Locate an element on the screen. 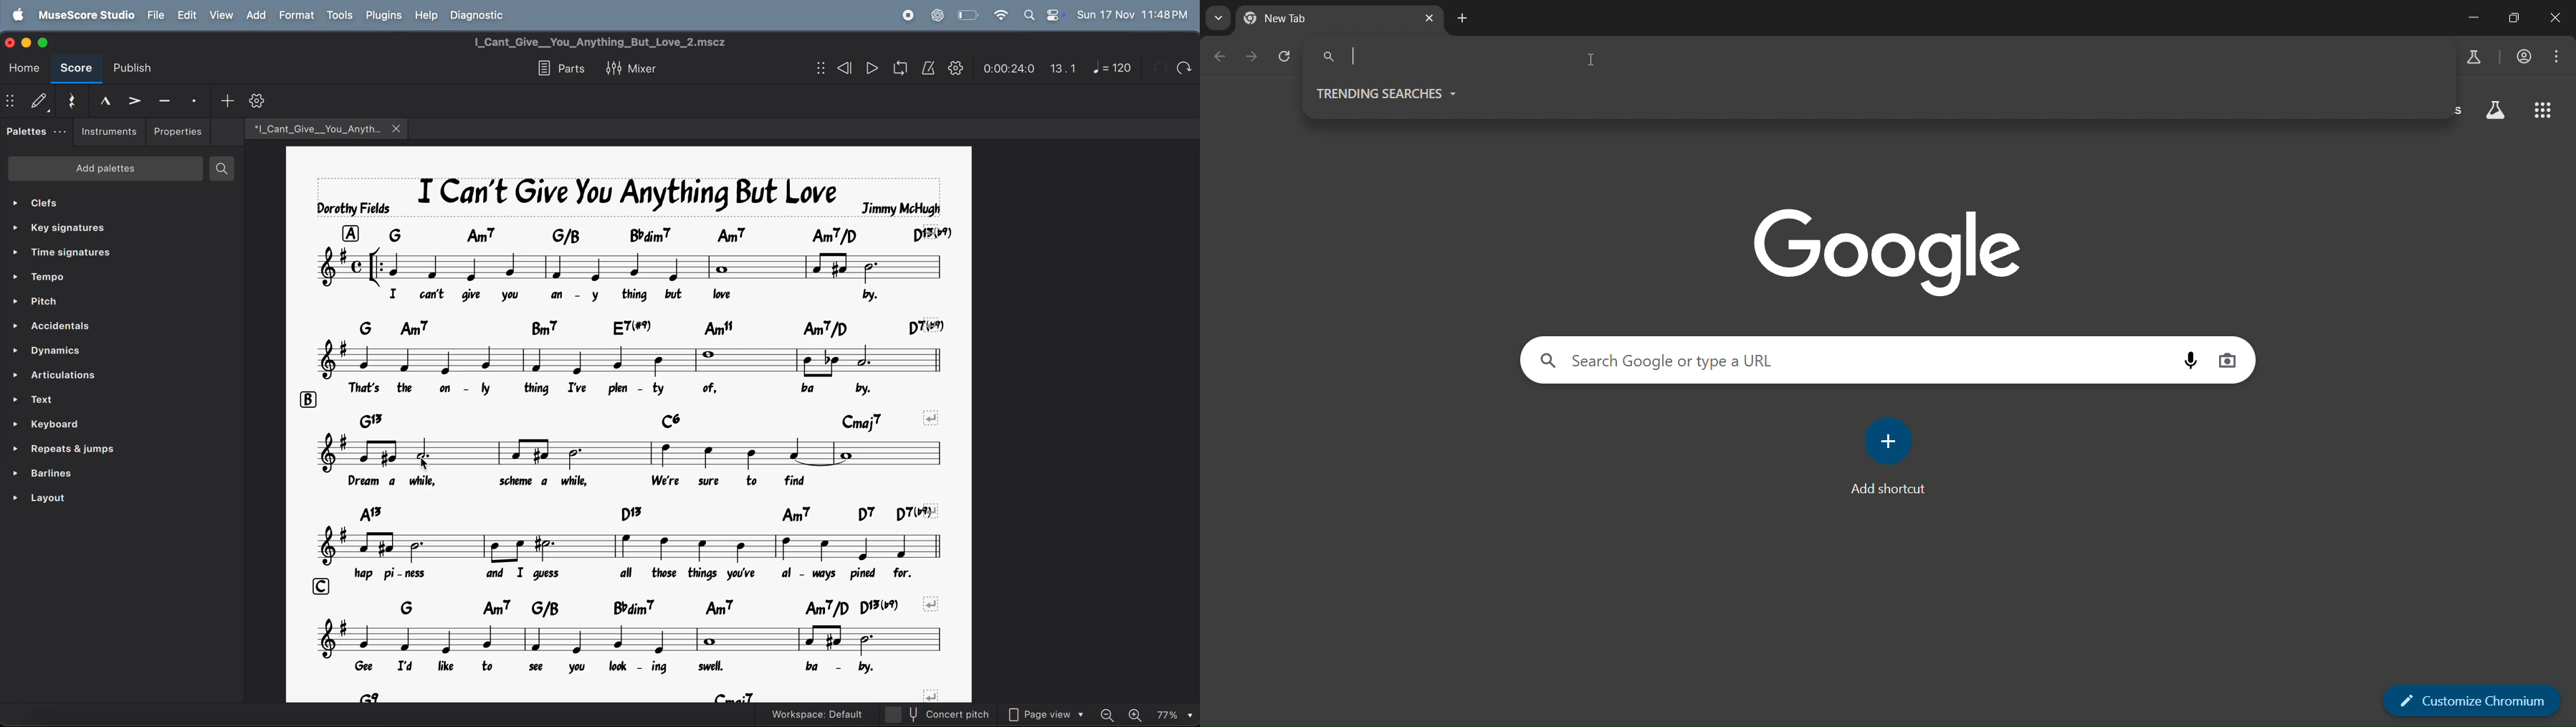 The width and height of the screenshot is (2576, 728). file is located at coordinates (157, 15).